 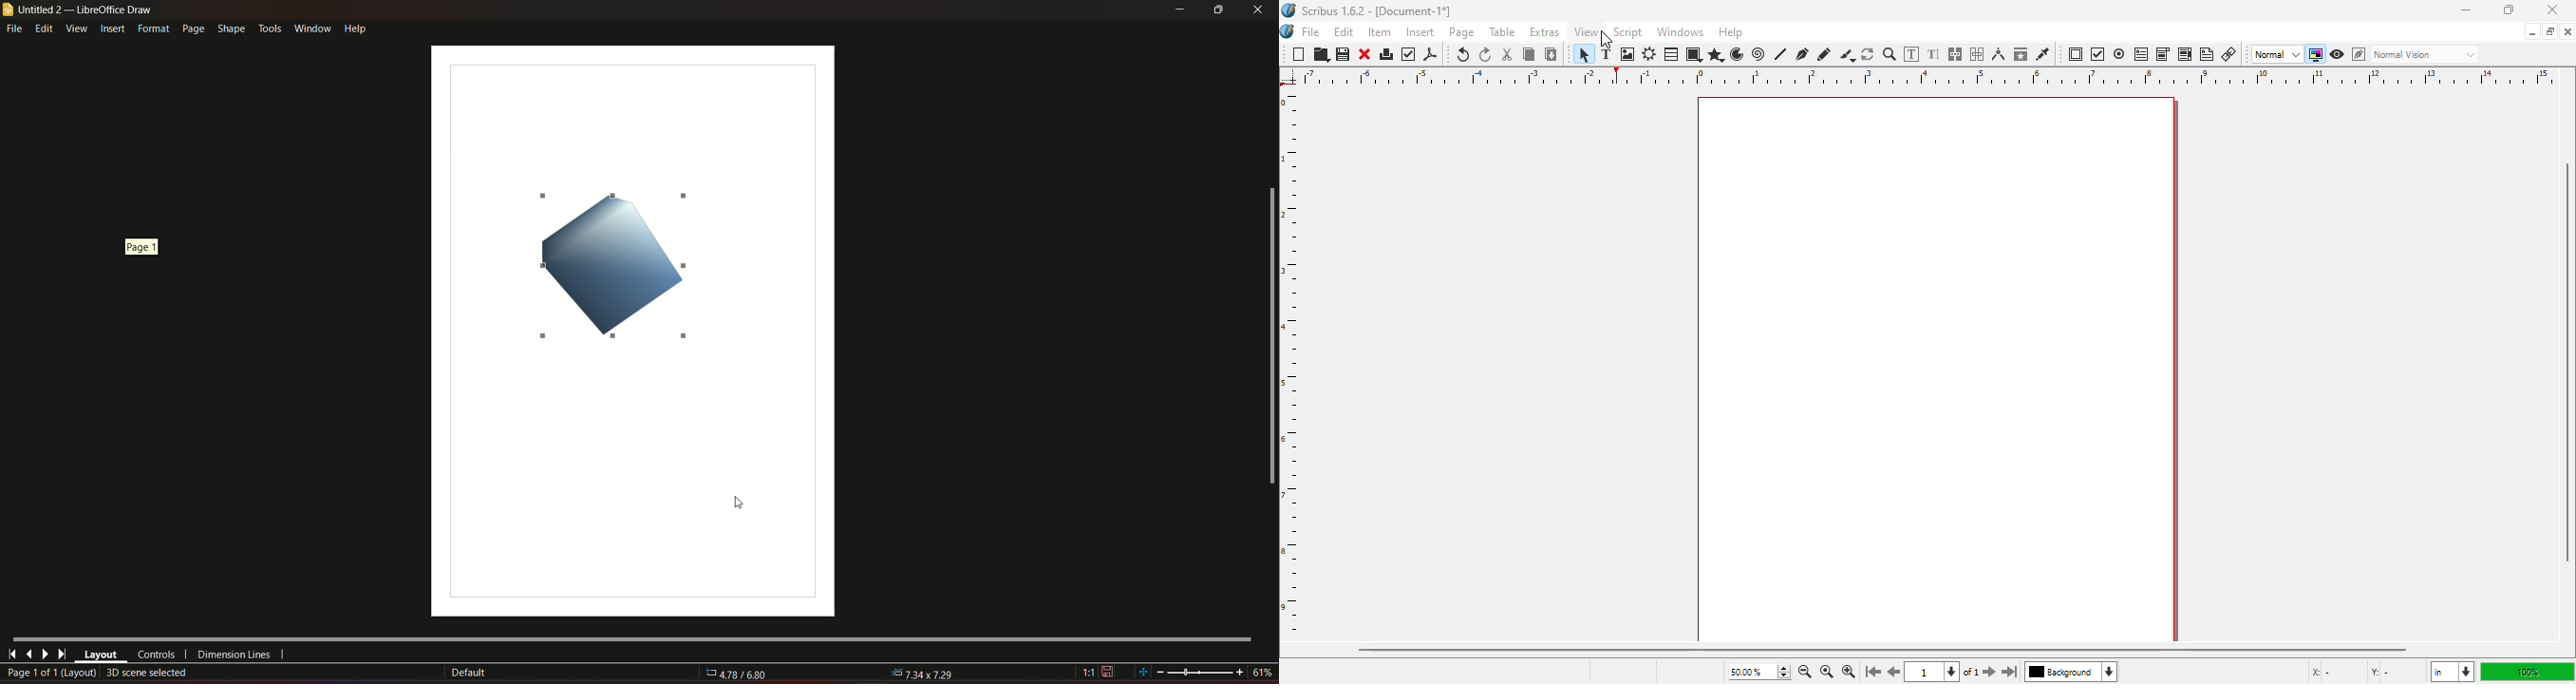 I want to click on minimize, so click(x=2531, y=32).